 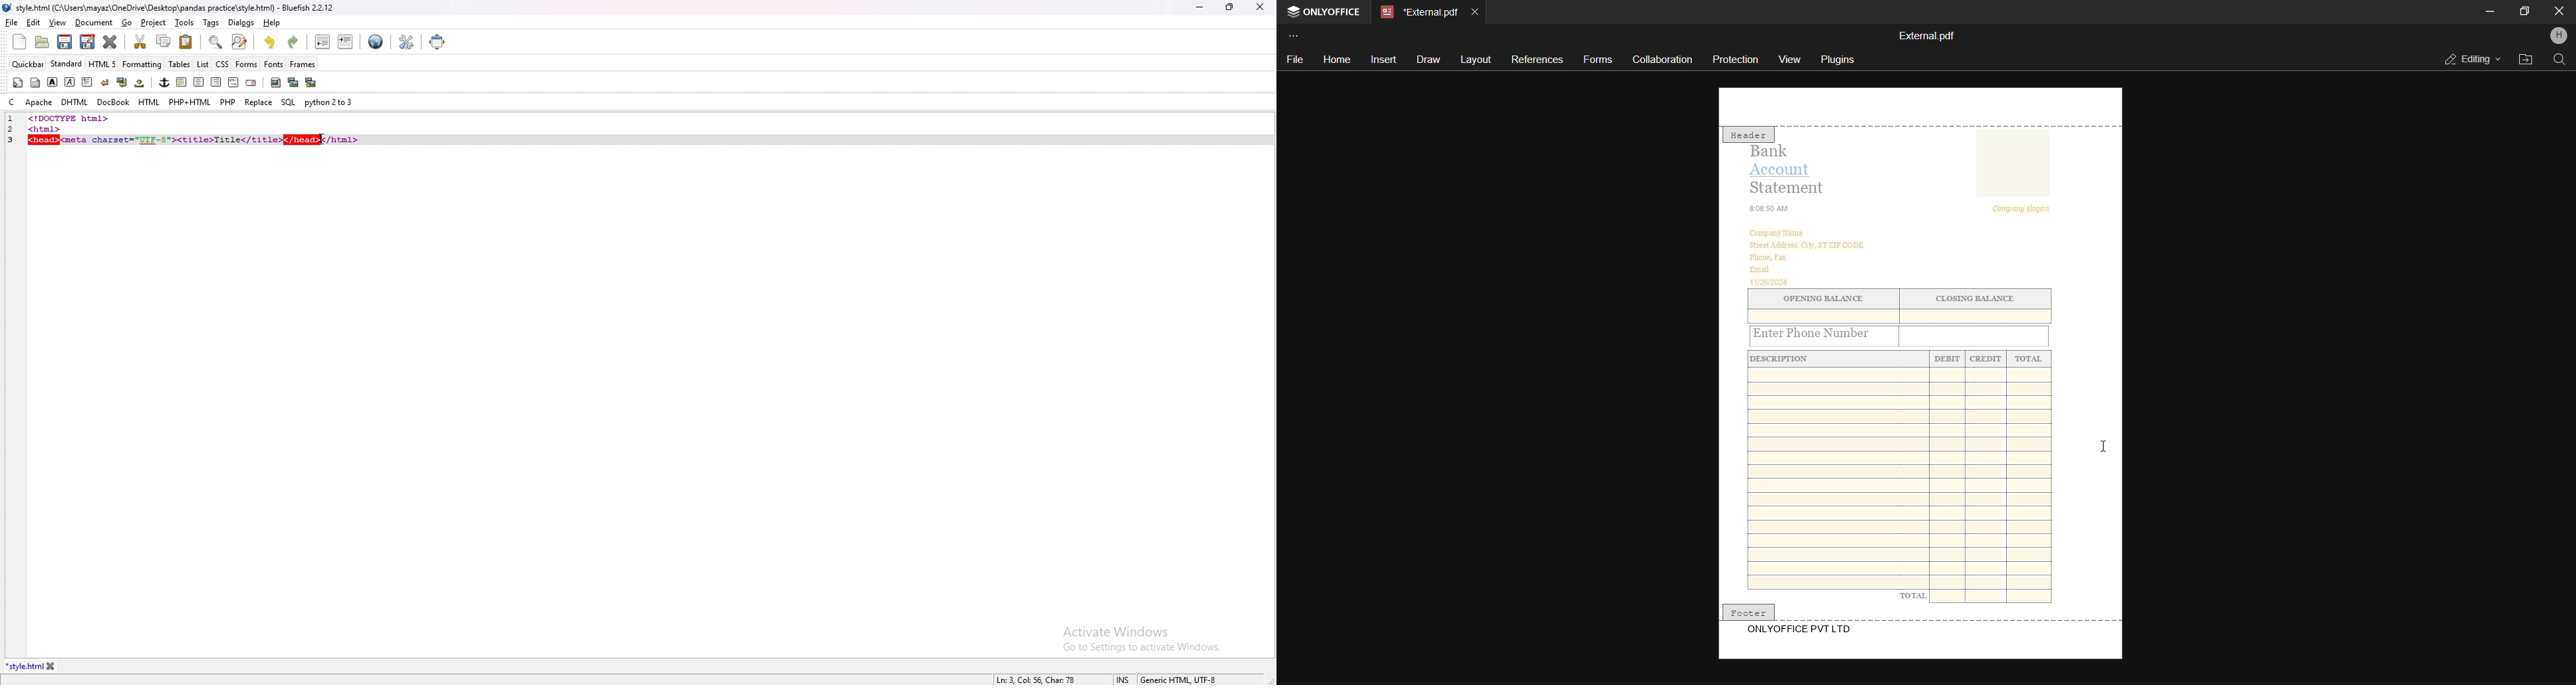 What do you see at coordinates (331, 102) in the screenshot?
I see `python 2to3` at bounding box center [331, 102].